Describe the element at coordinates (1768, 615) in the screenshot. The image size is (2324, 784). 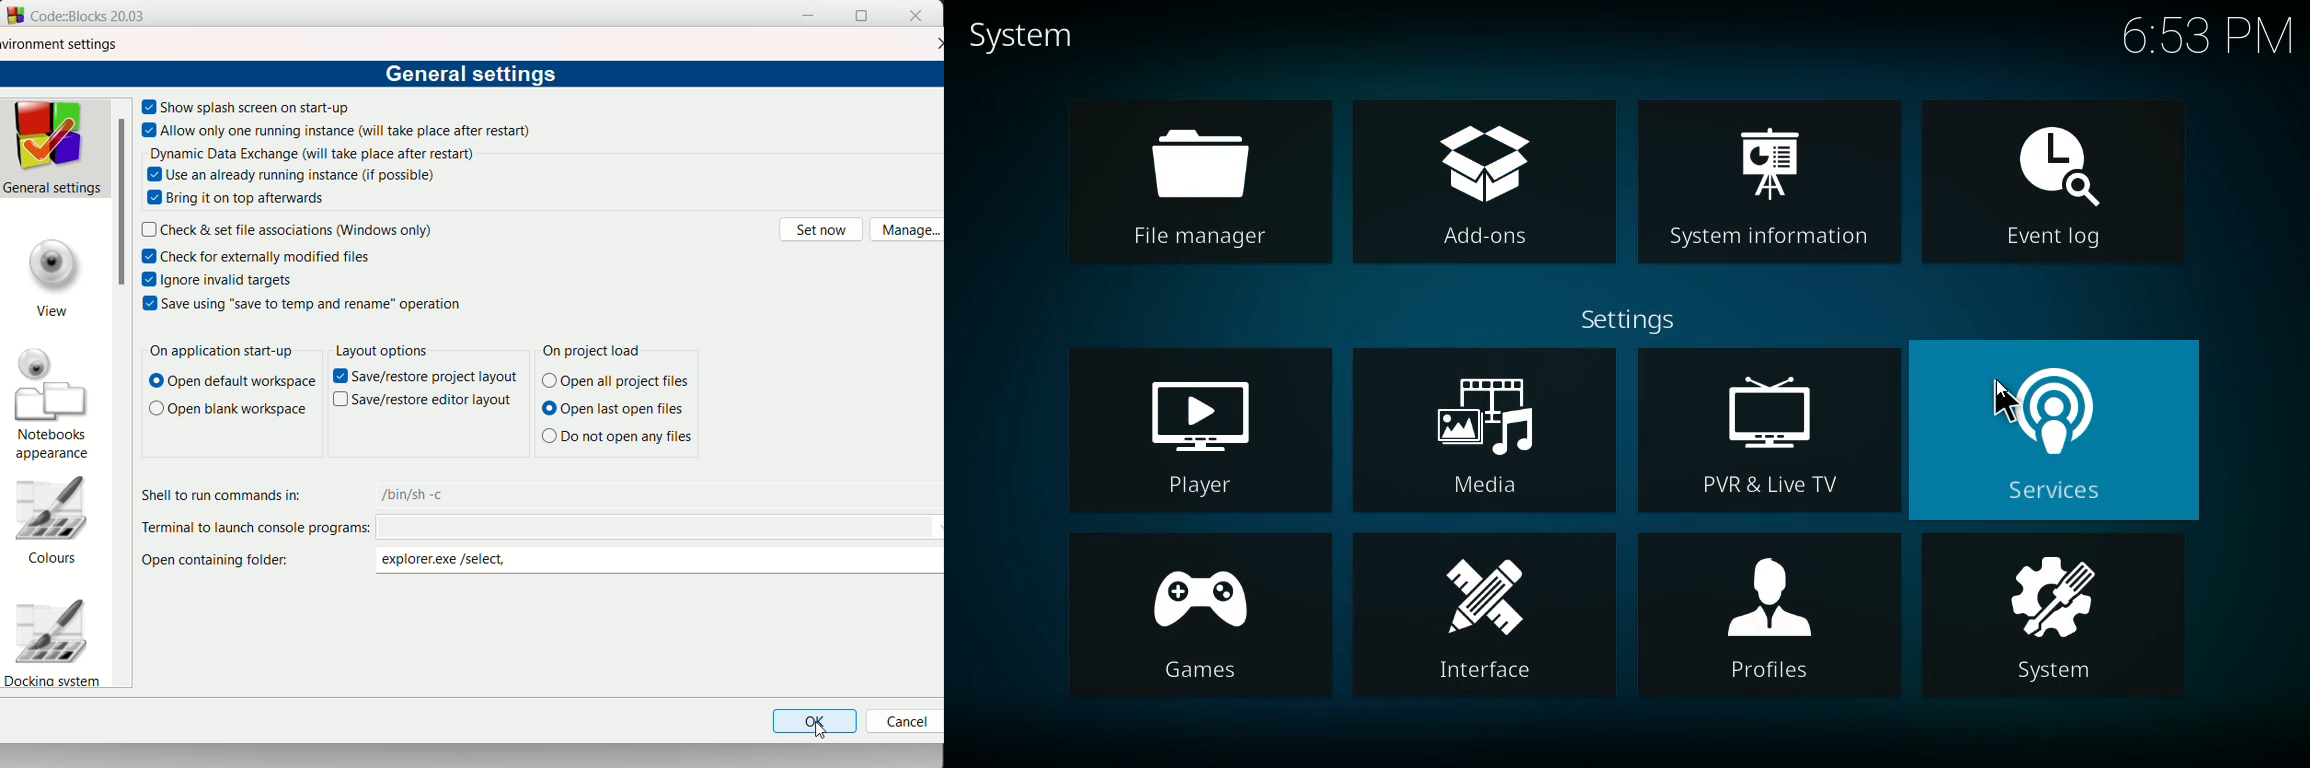
I see `profiles` at that location.